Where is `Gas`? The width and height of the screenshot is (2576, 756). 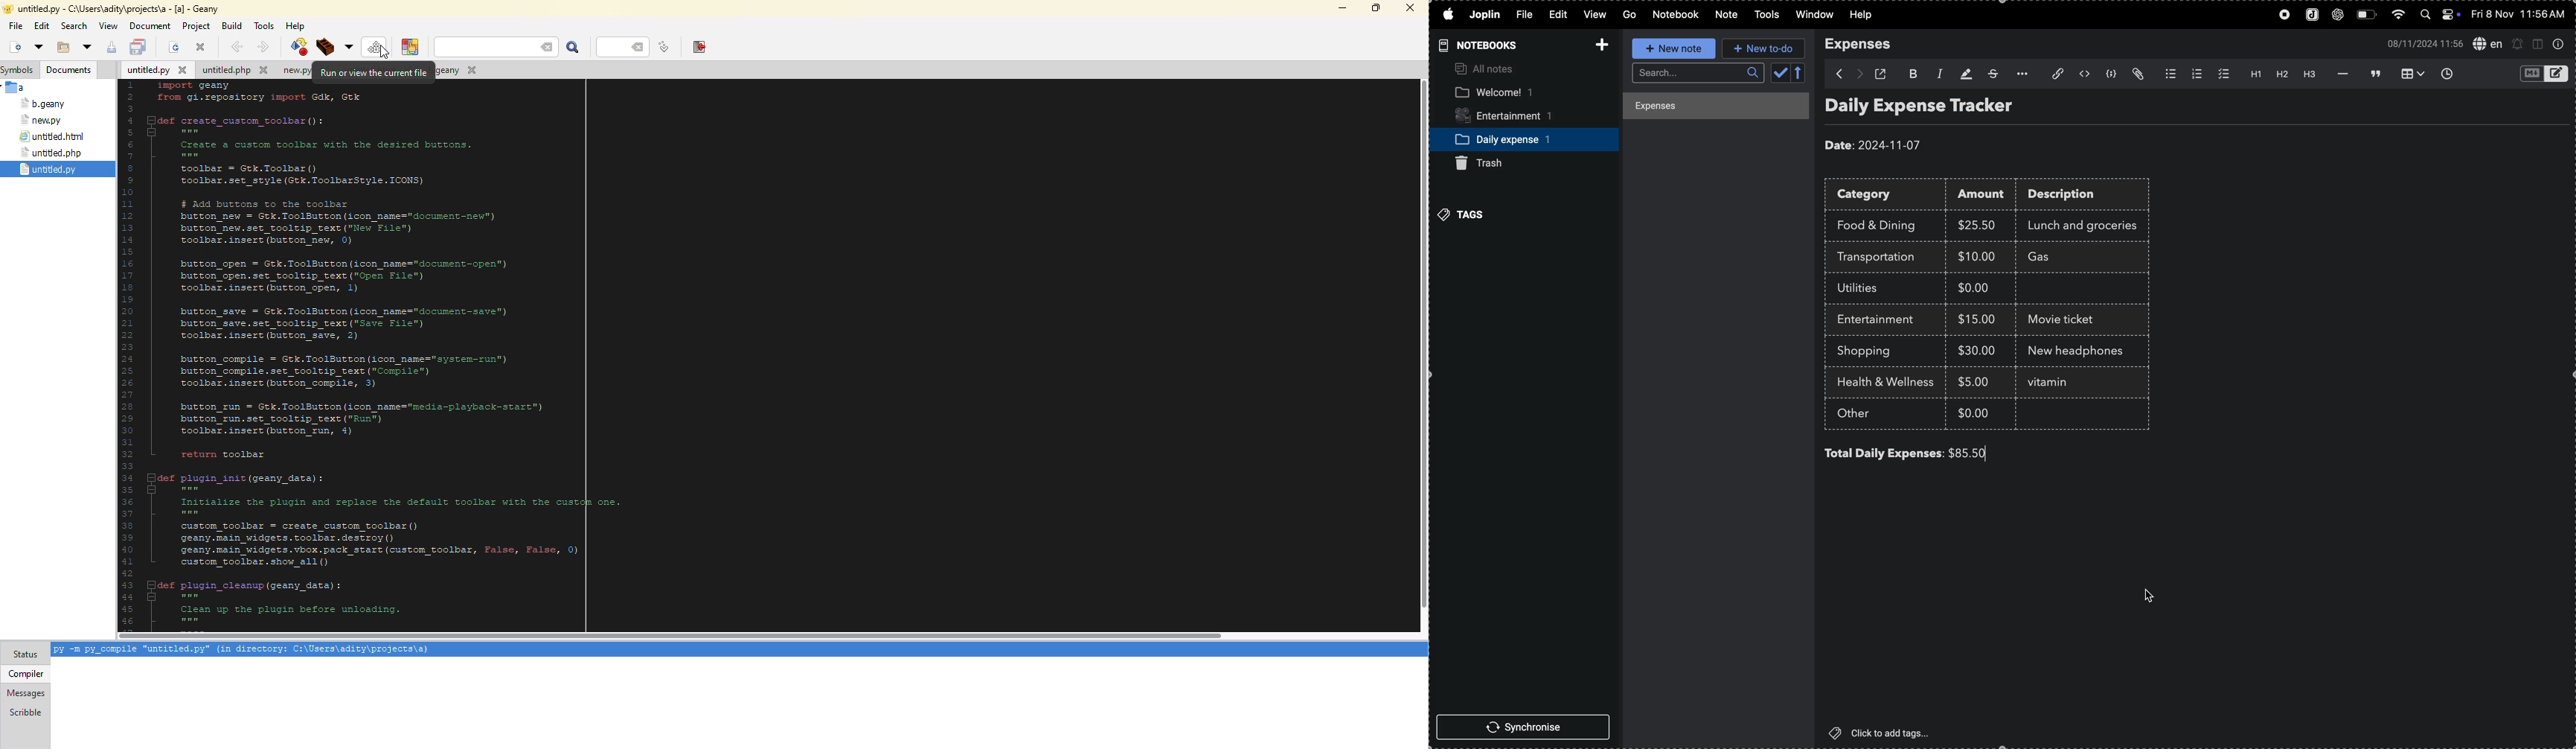
Gas is located at coordinates (2057, 258).